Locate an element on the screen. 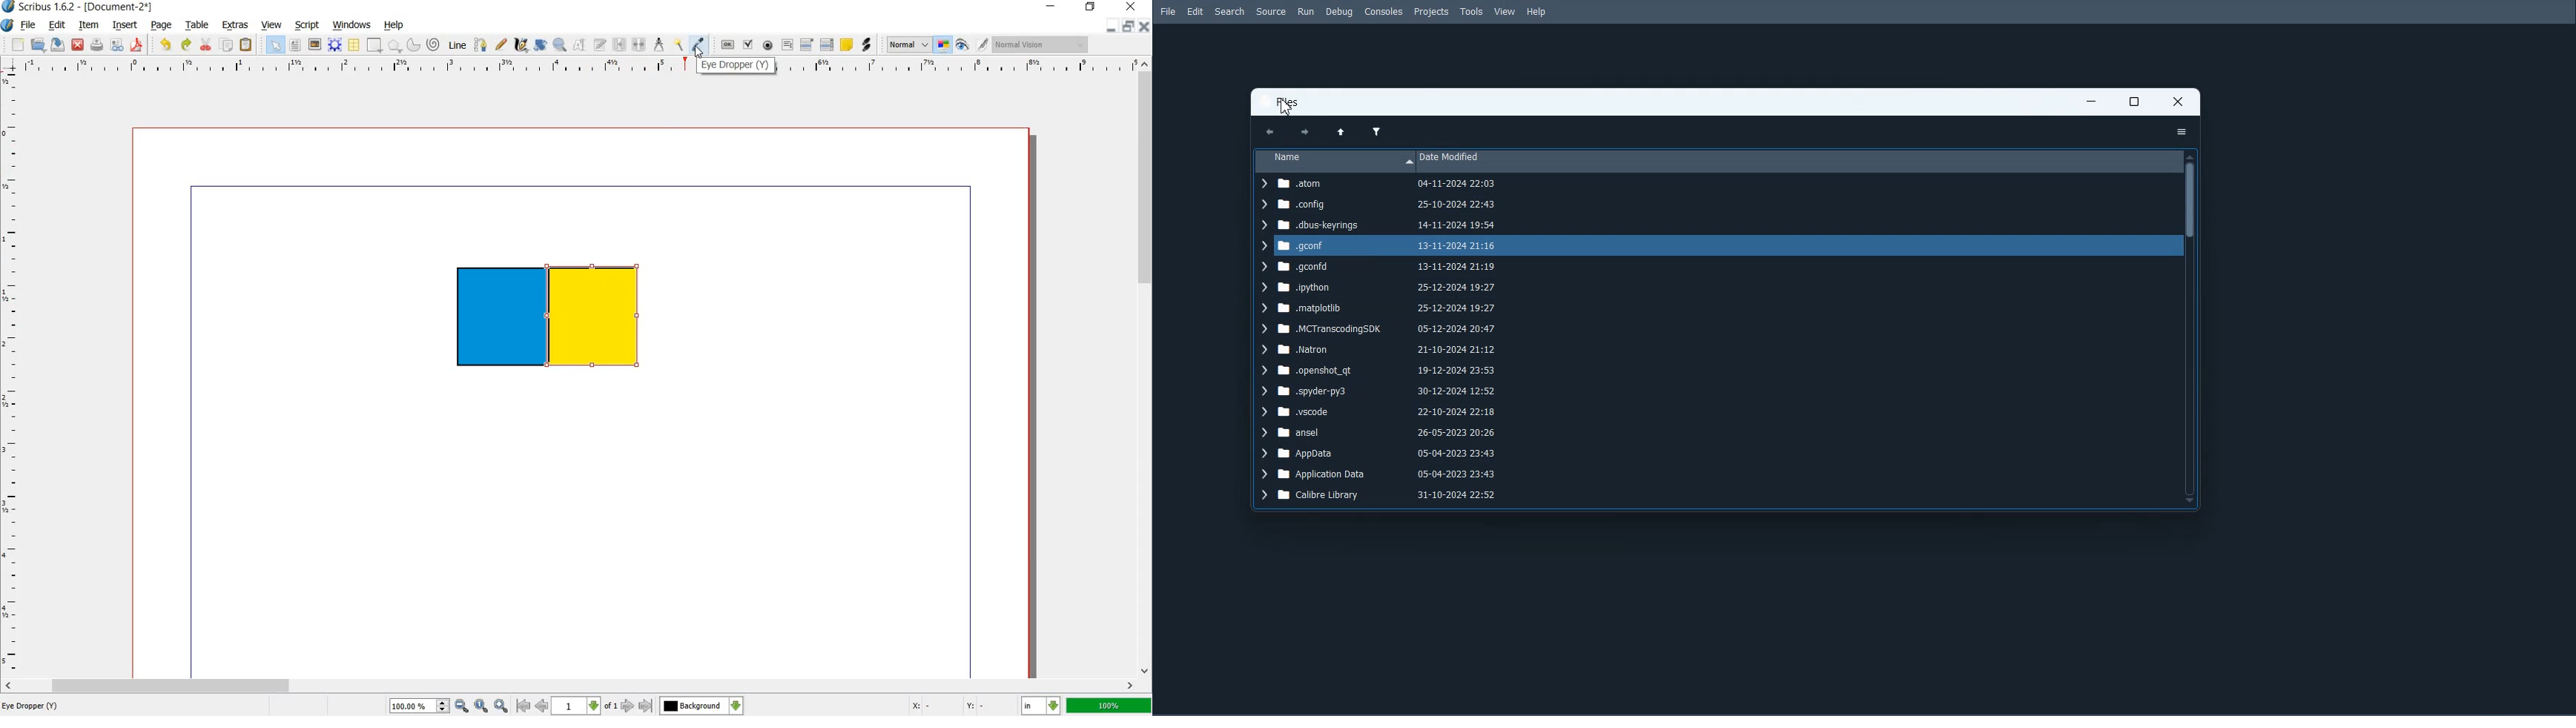 This screenshot has width=2576, height=728. 1 of 1 is located at coordinates (586, 706).